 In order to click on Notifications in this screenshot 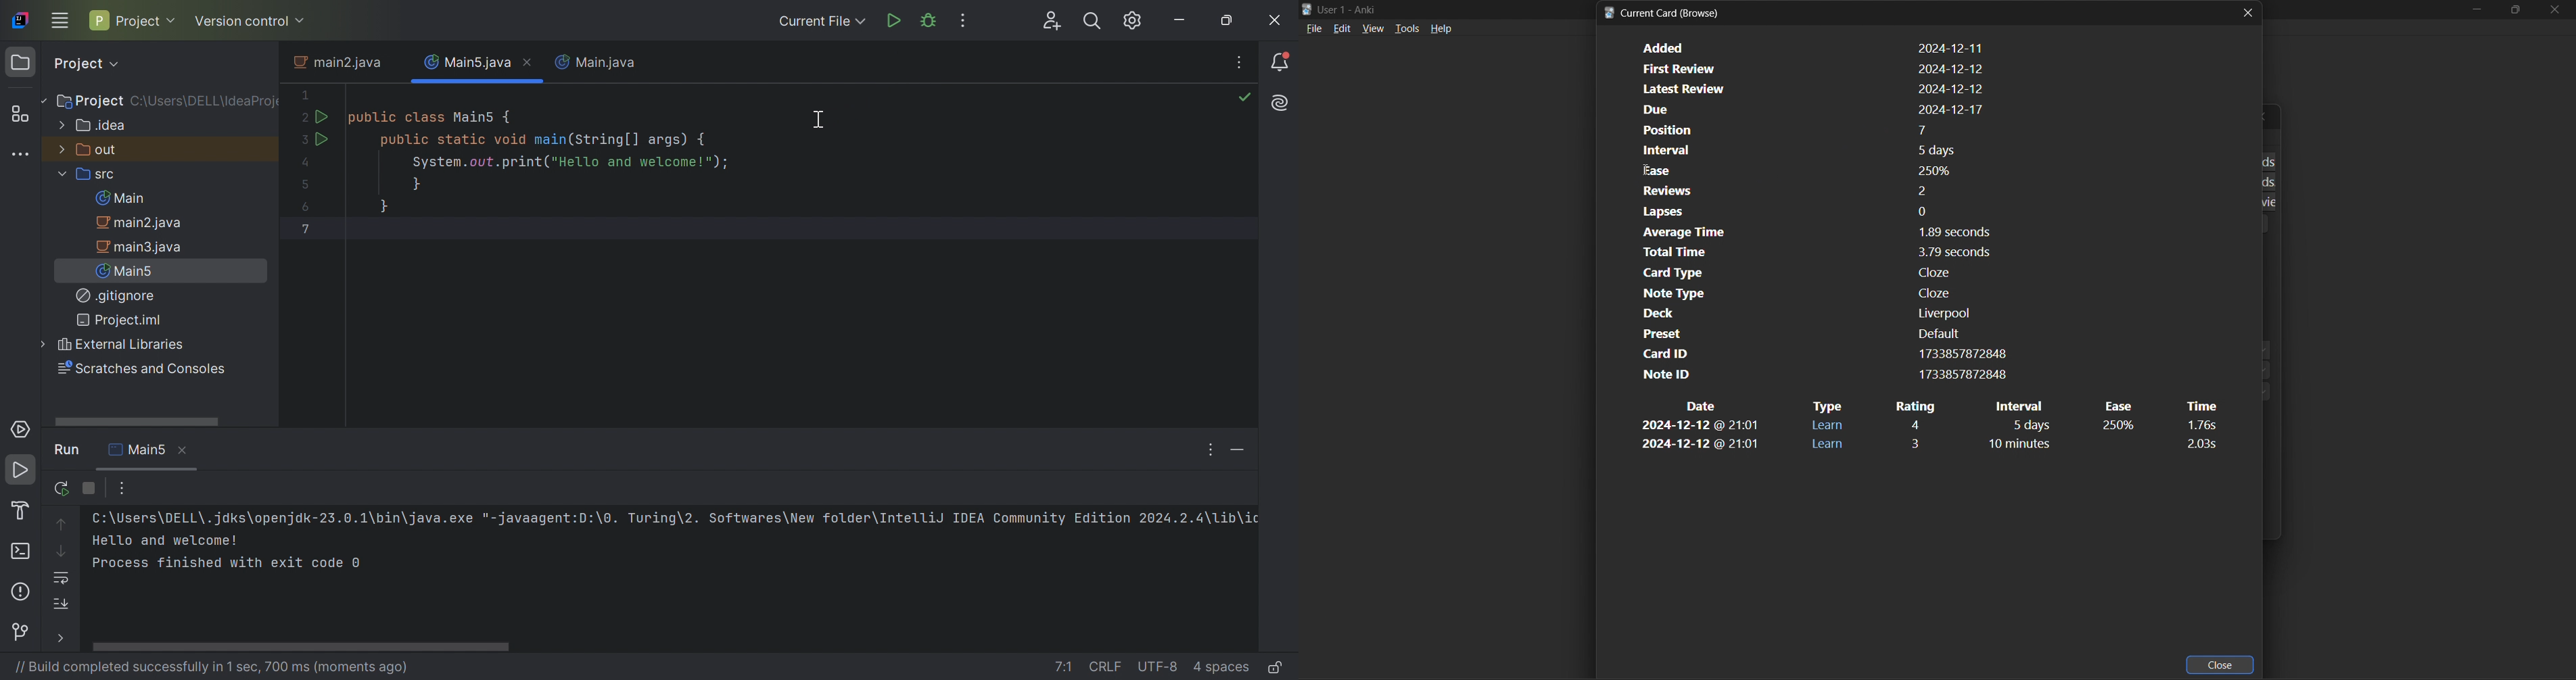, I will do `click(1284, 61)`.